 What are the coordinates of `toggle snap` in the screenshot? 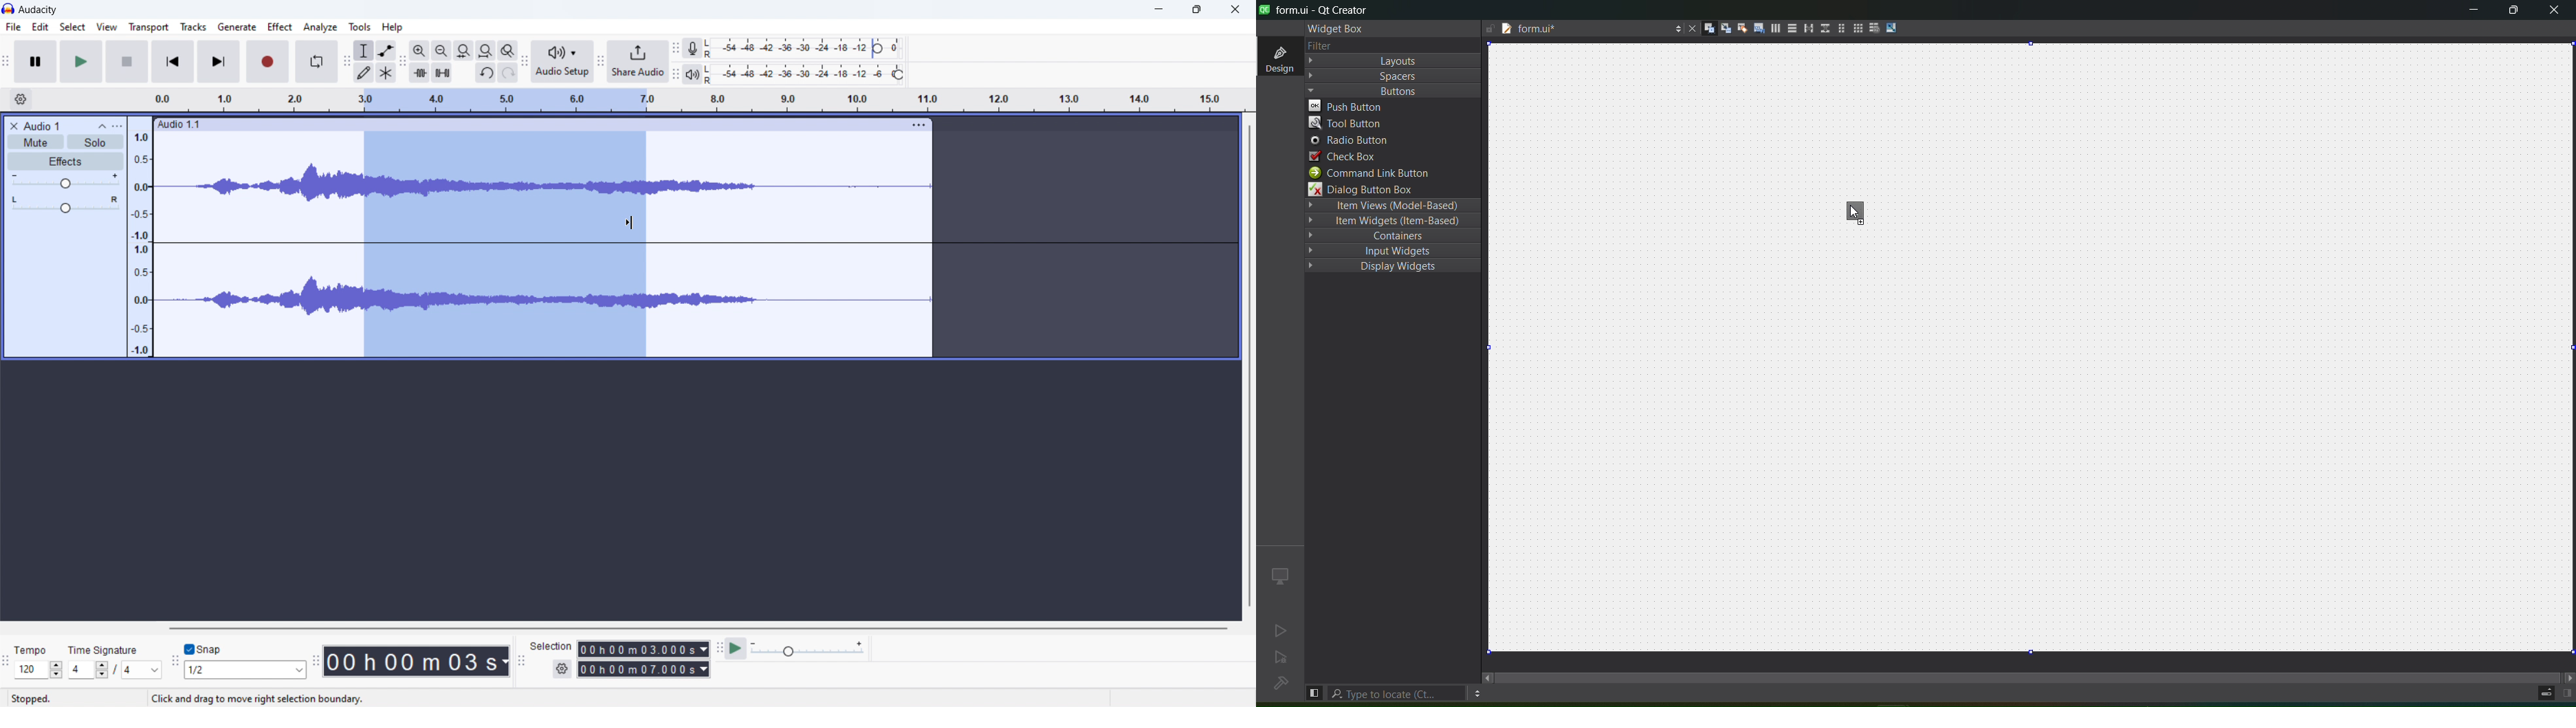 It's located at (204, 649).